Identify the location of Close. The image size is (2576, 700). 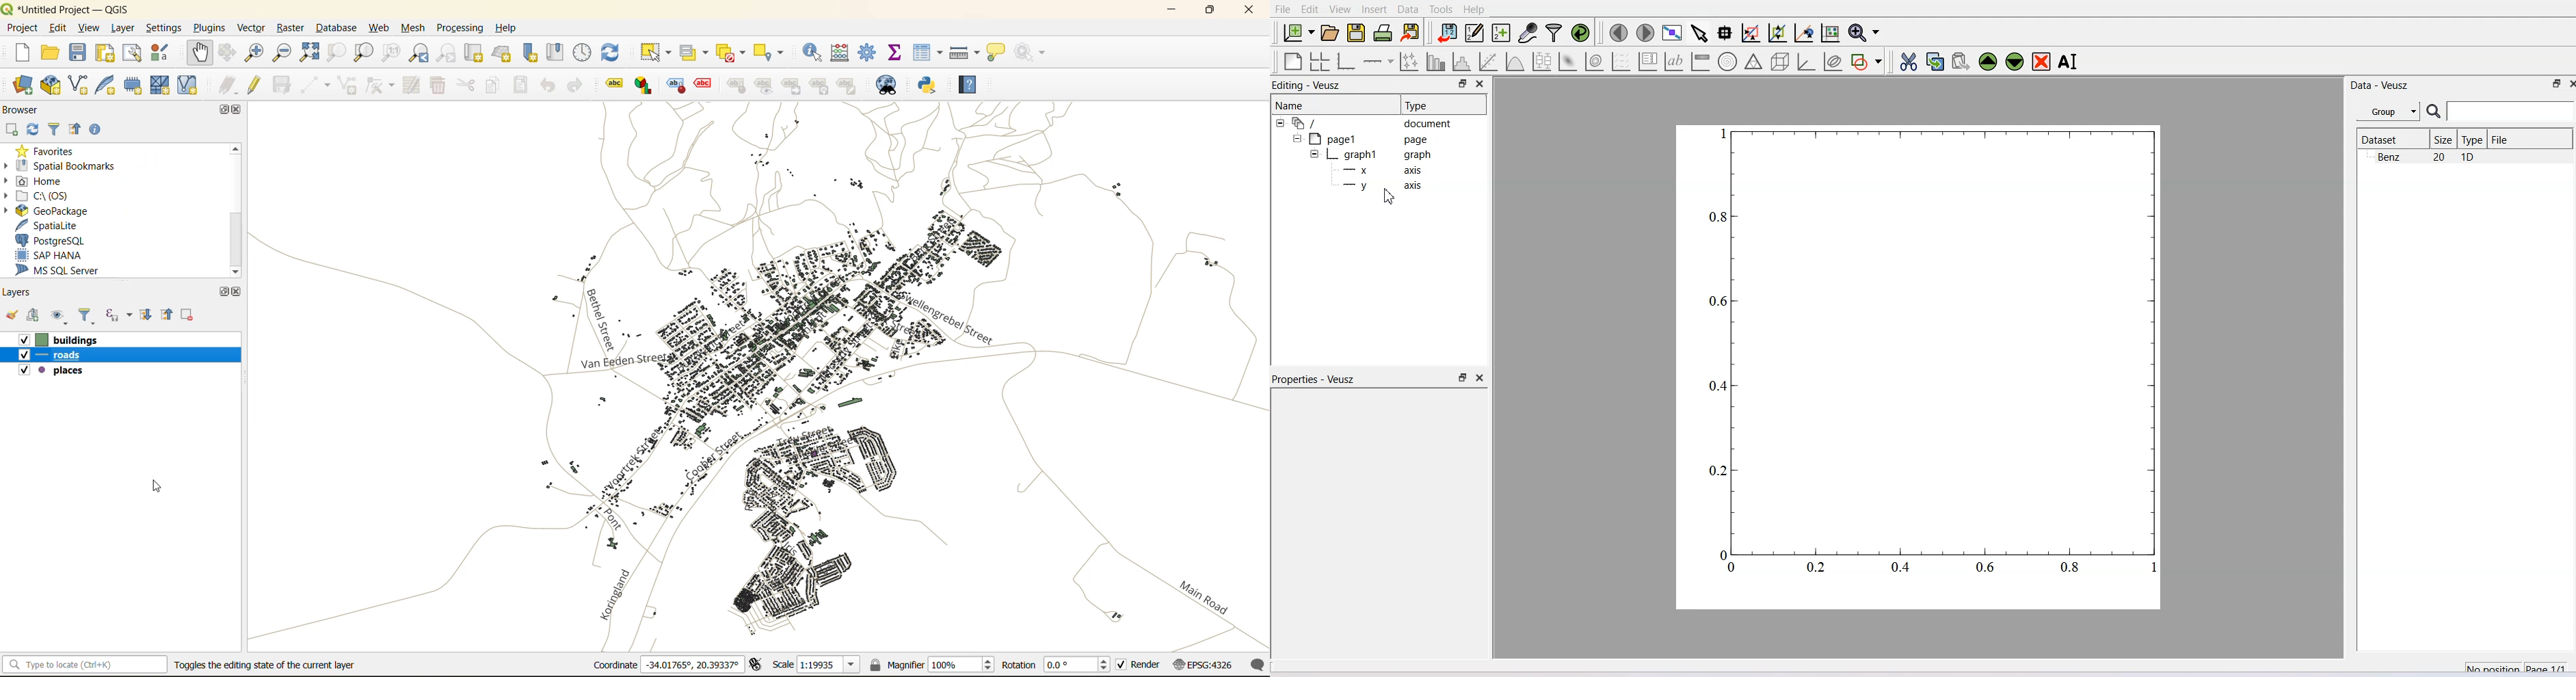
(1480, 378).